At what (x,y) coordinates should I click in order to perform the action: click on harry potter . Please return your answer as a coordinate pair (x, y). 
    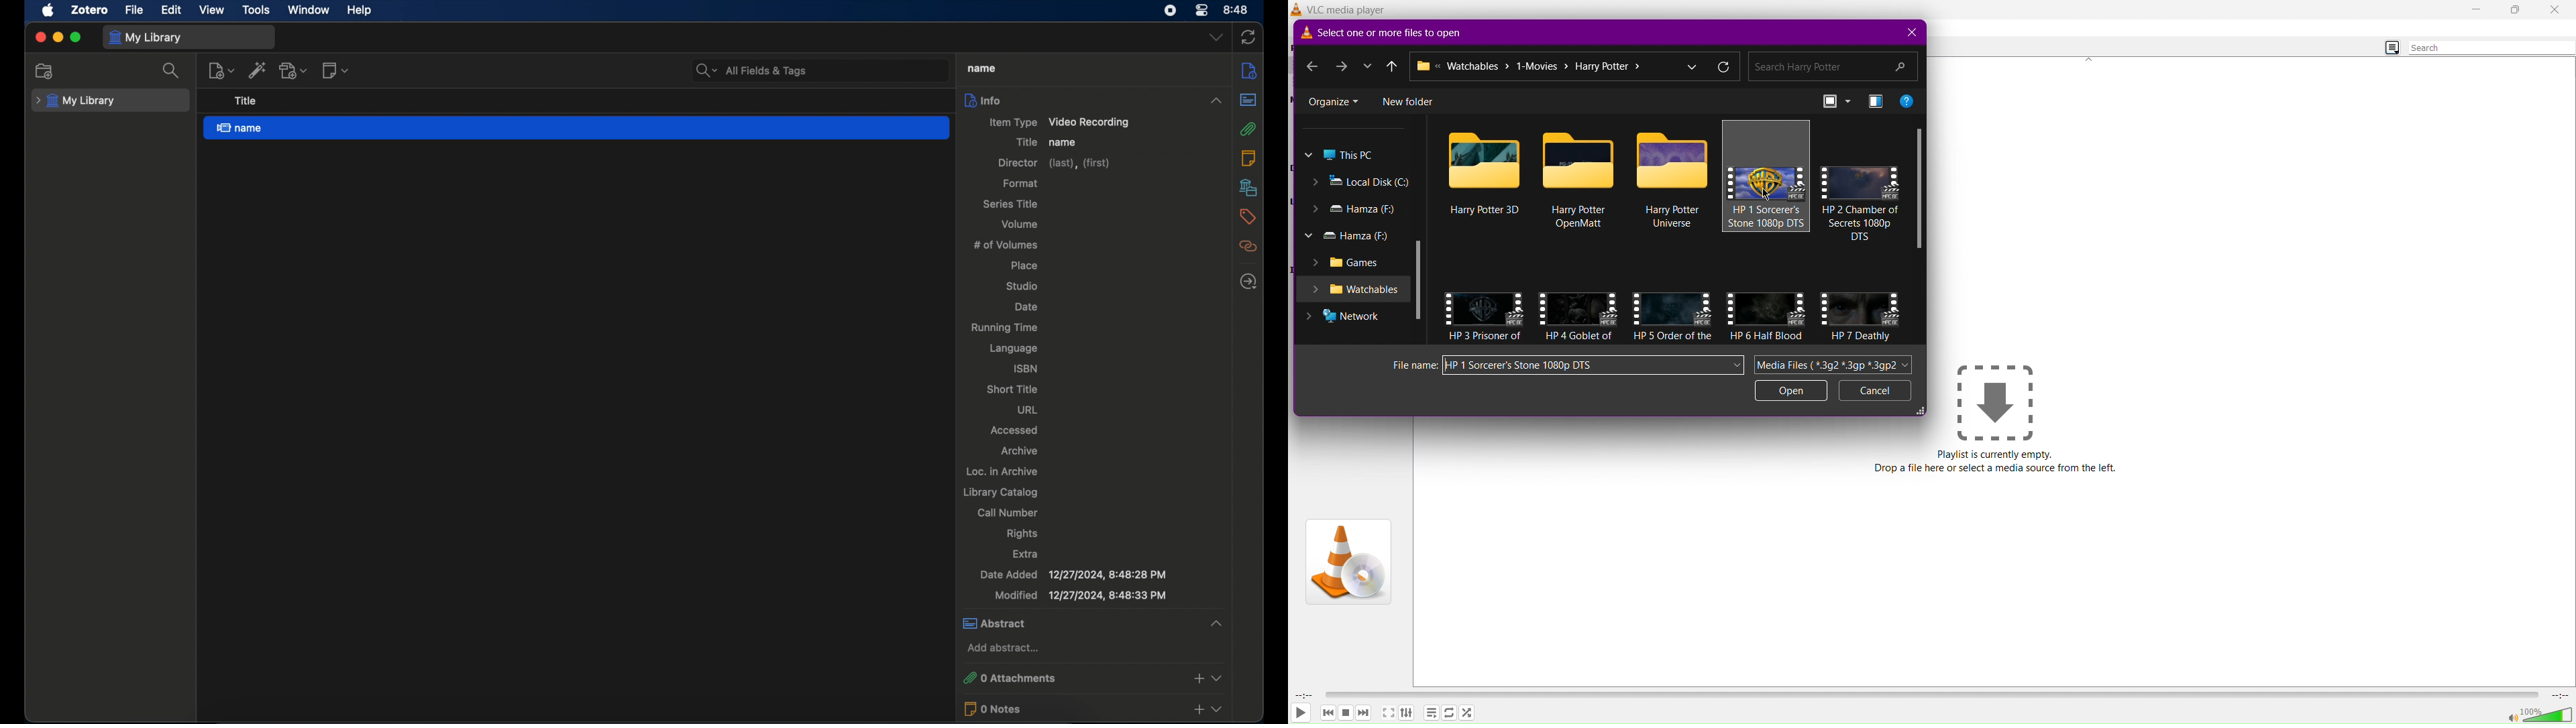
    Looking at the image, I should click on (1862, 337).